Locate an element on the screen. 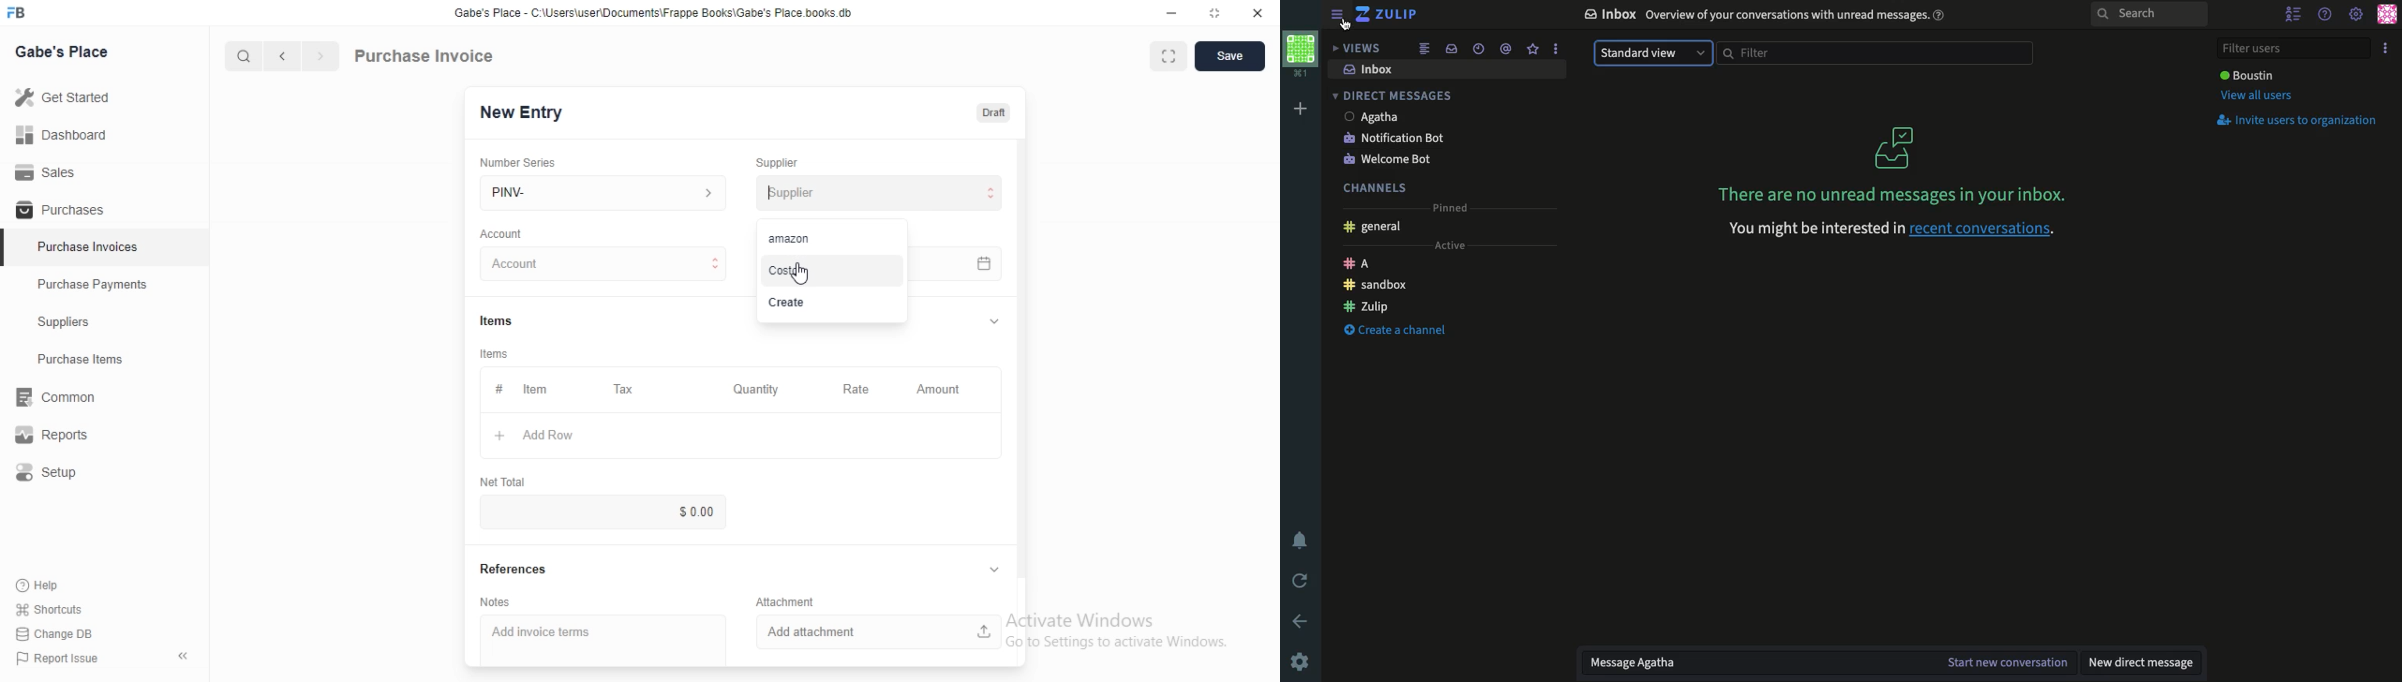  Invite users to organization is located at coordinates (2301, 122).